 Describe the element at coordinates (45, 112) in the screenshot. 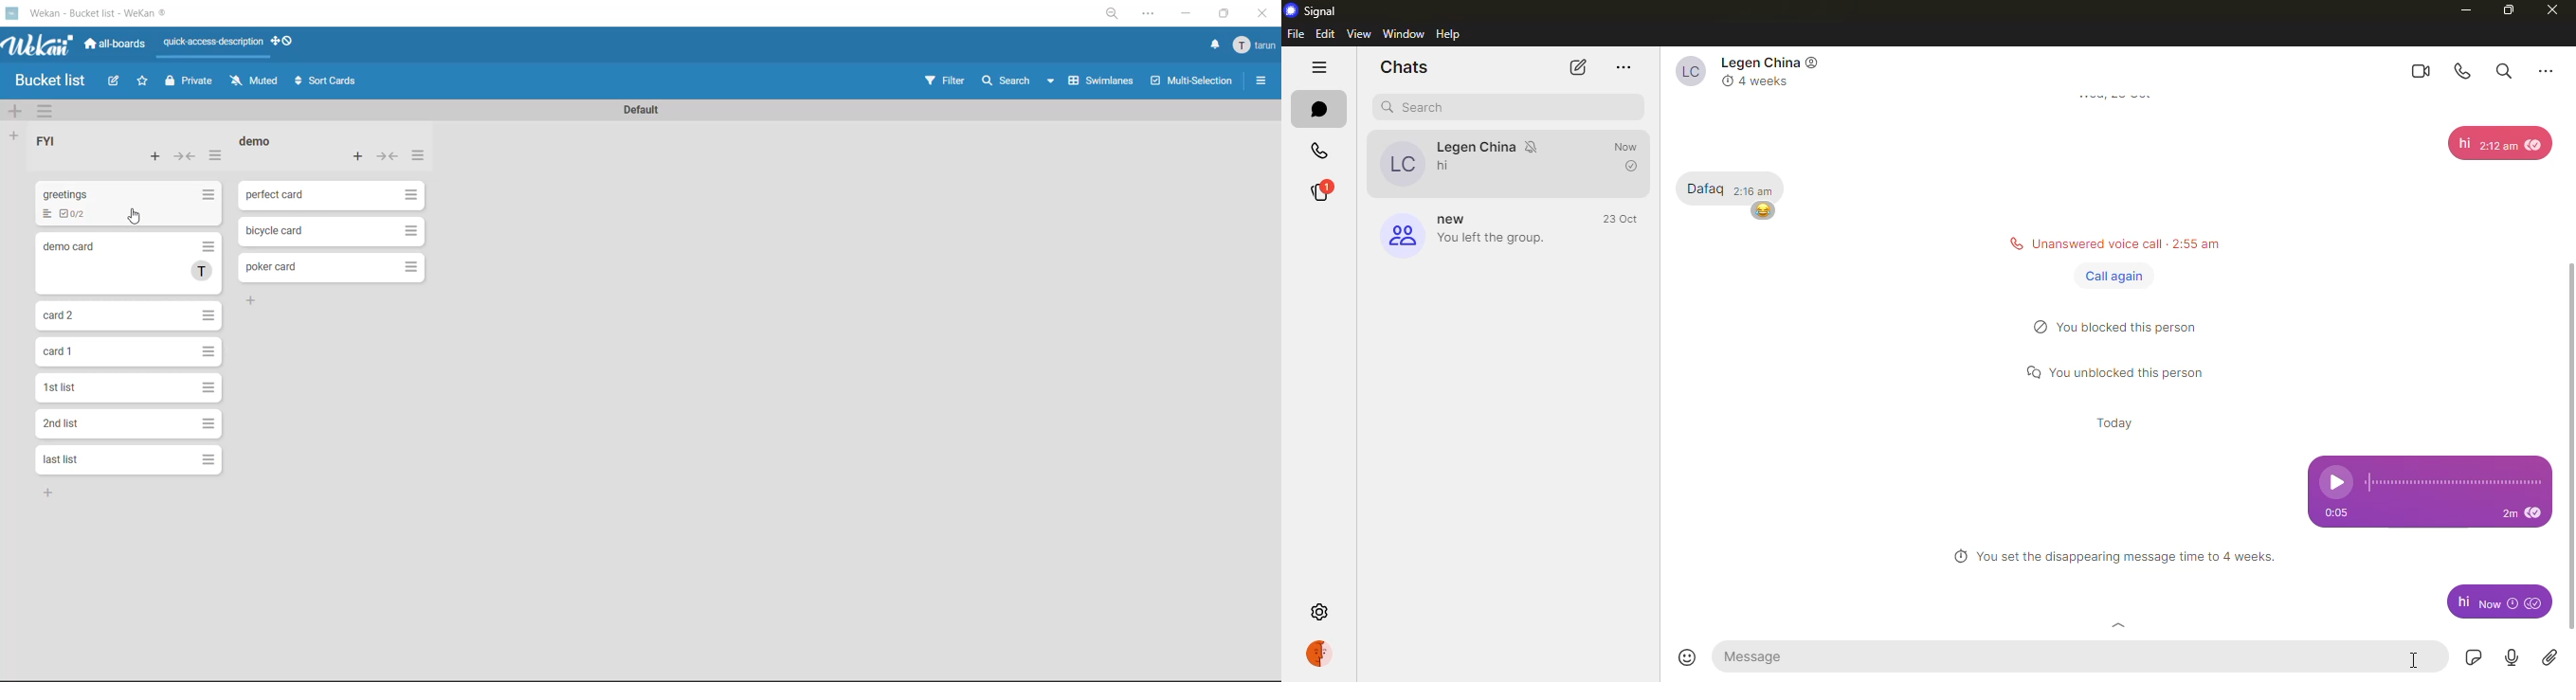

I see `swimlane actions` at that location.